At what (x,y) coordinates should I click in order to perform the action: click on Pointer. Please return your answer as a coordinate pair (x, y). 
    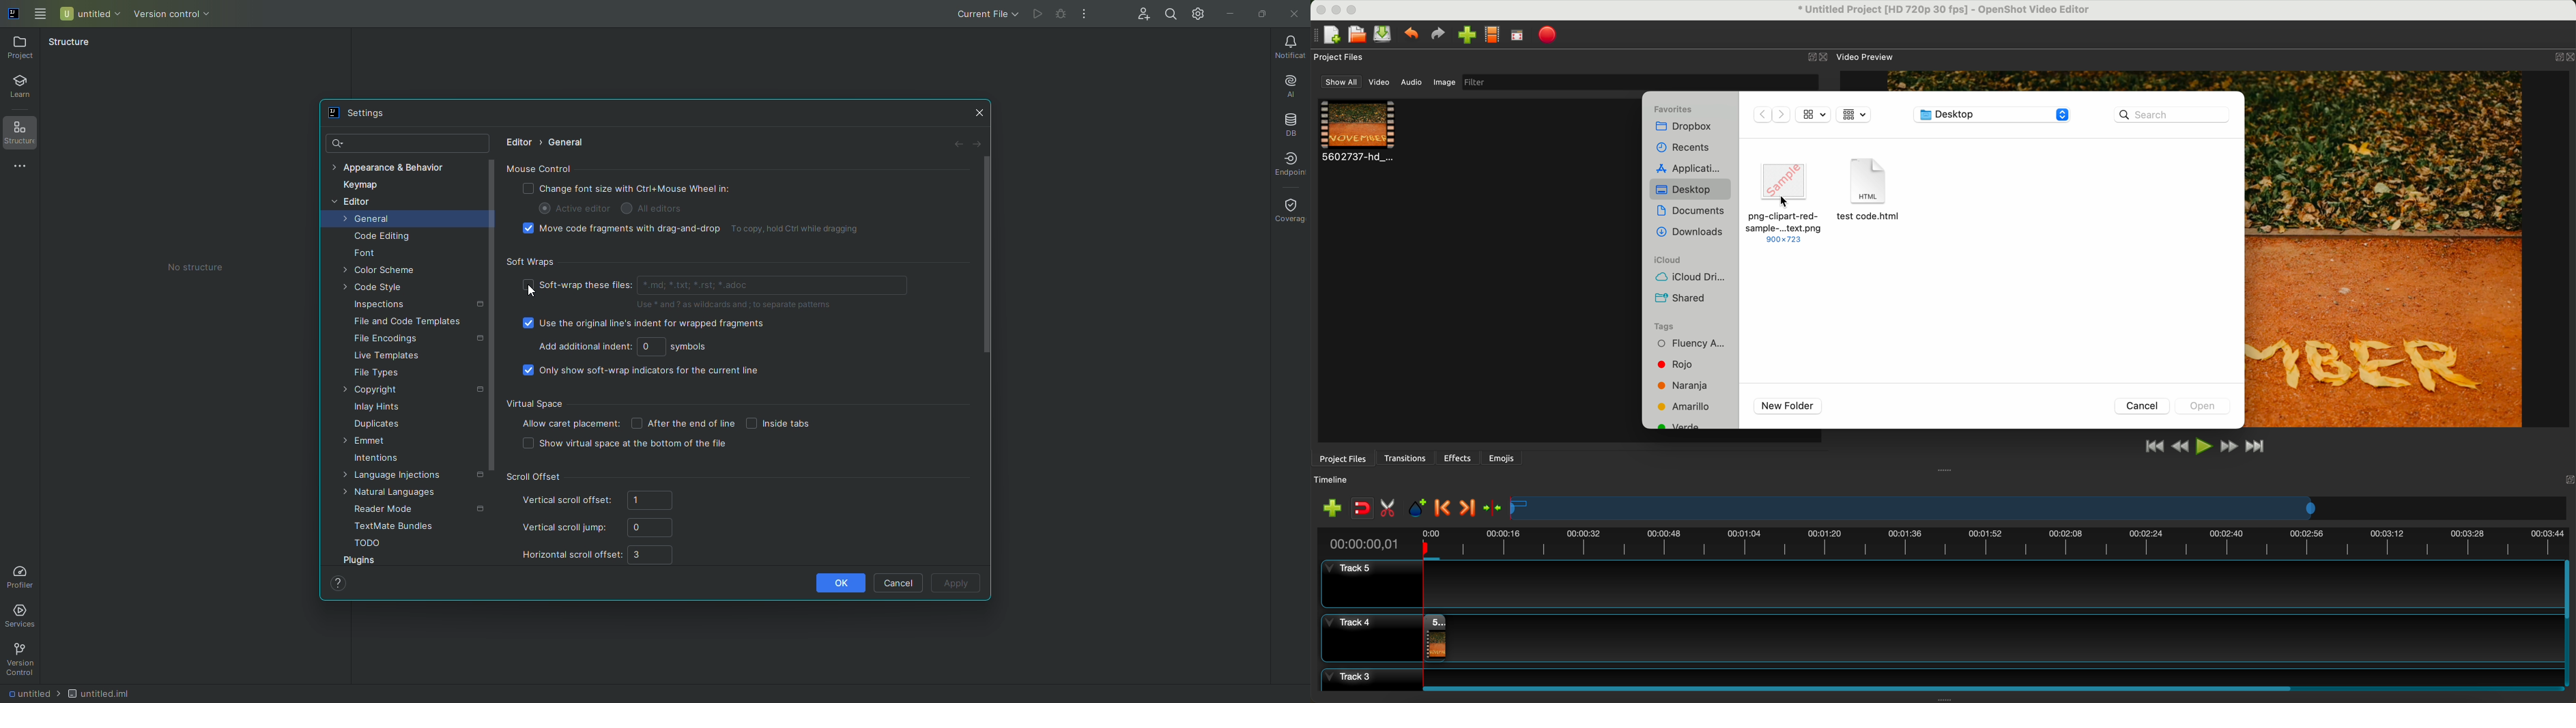
    Looking at the image, I should click on (532, 295).